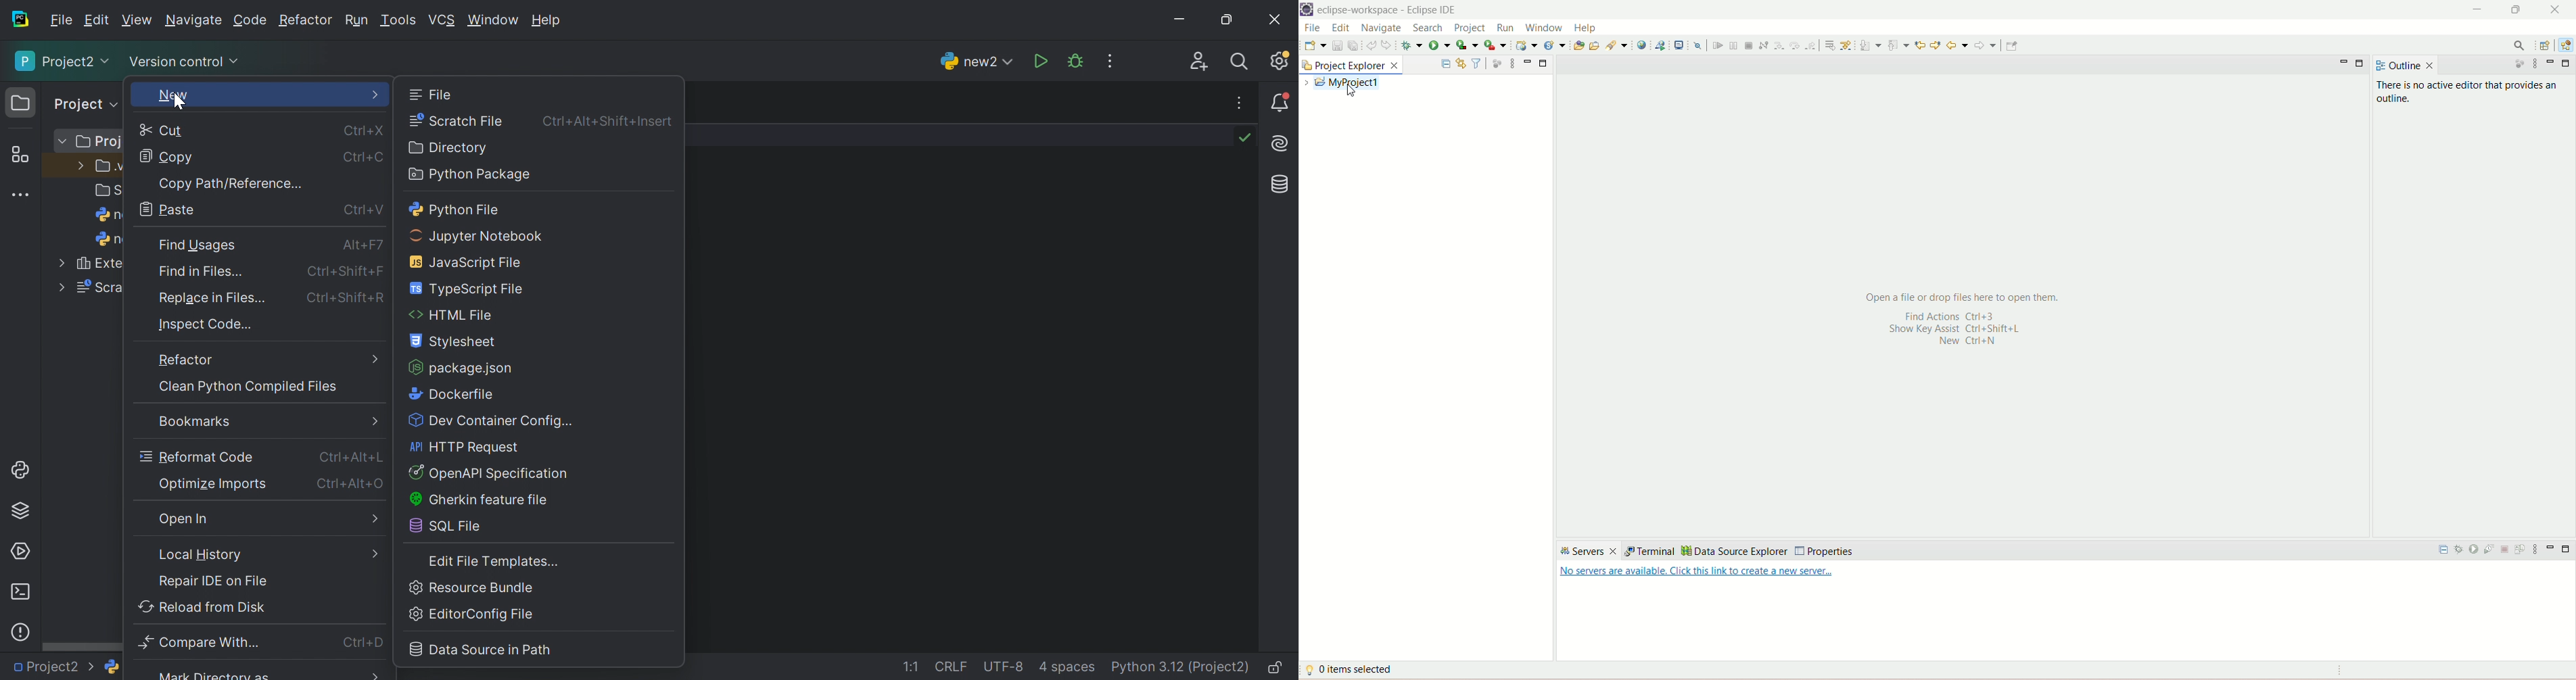  What do you see at coordinates (1920, 45) in the screenshot?
I see `next edit location` at bounding box center [1920, 45].